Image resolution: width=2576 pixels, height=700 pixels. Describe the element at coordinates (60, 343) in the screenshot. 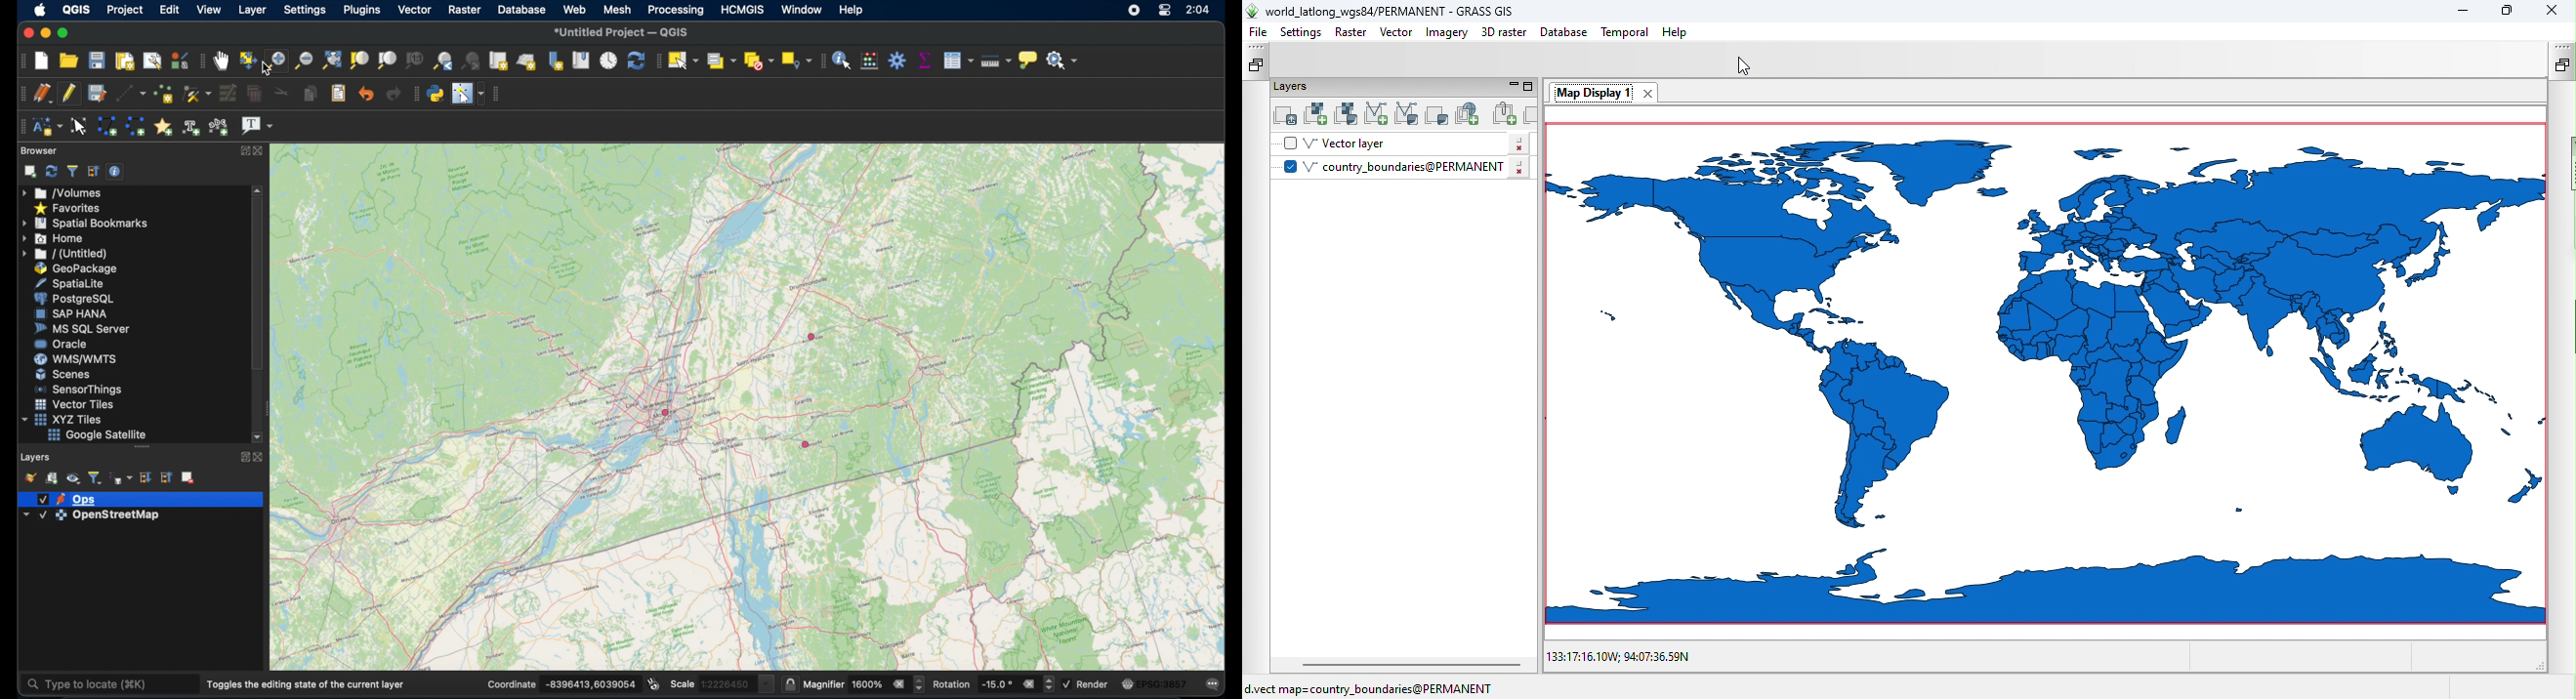

I see `oracle` at that location.